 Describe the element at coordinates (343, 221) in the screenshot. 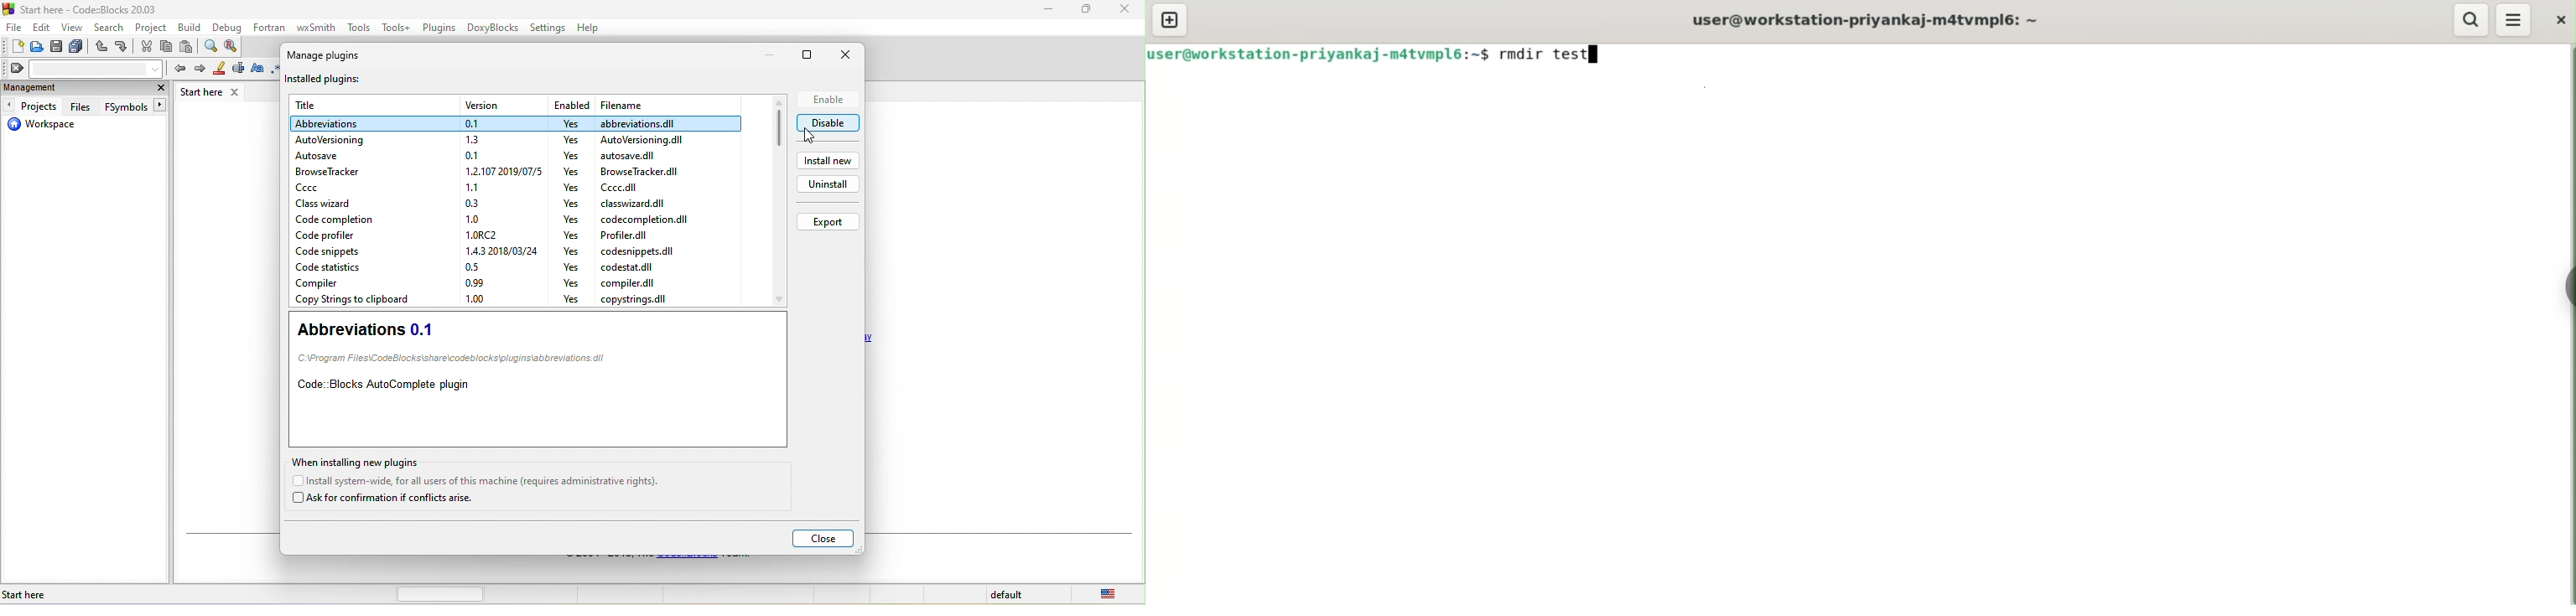

I see `code completion` at that location.